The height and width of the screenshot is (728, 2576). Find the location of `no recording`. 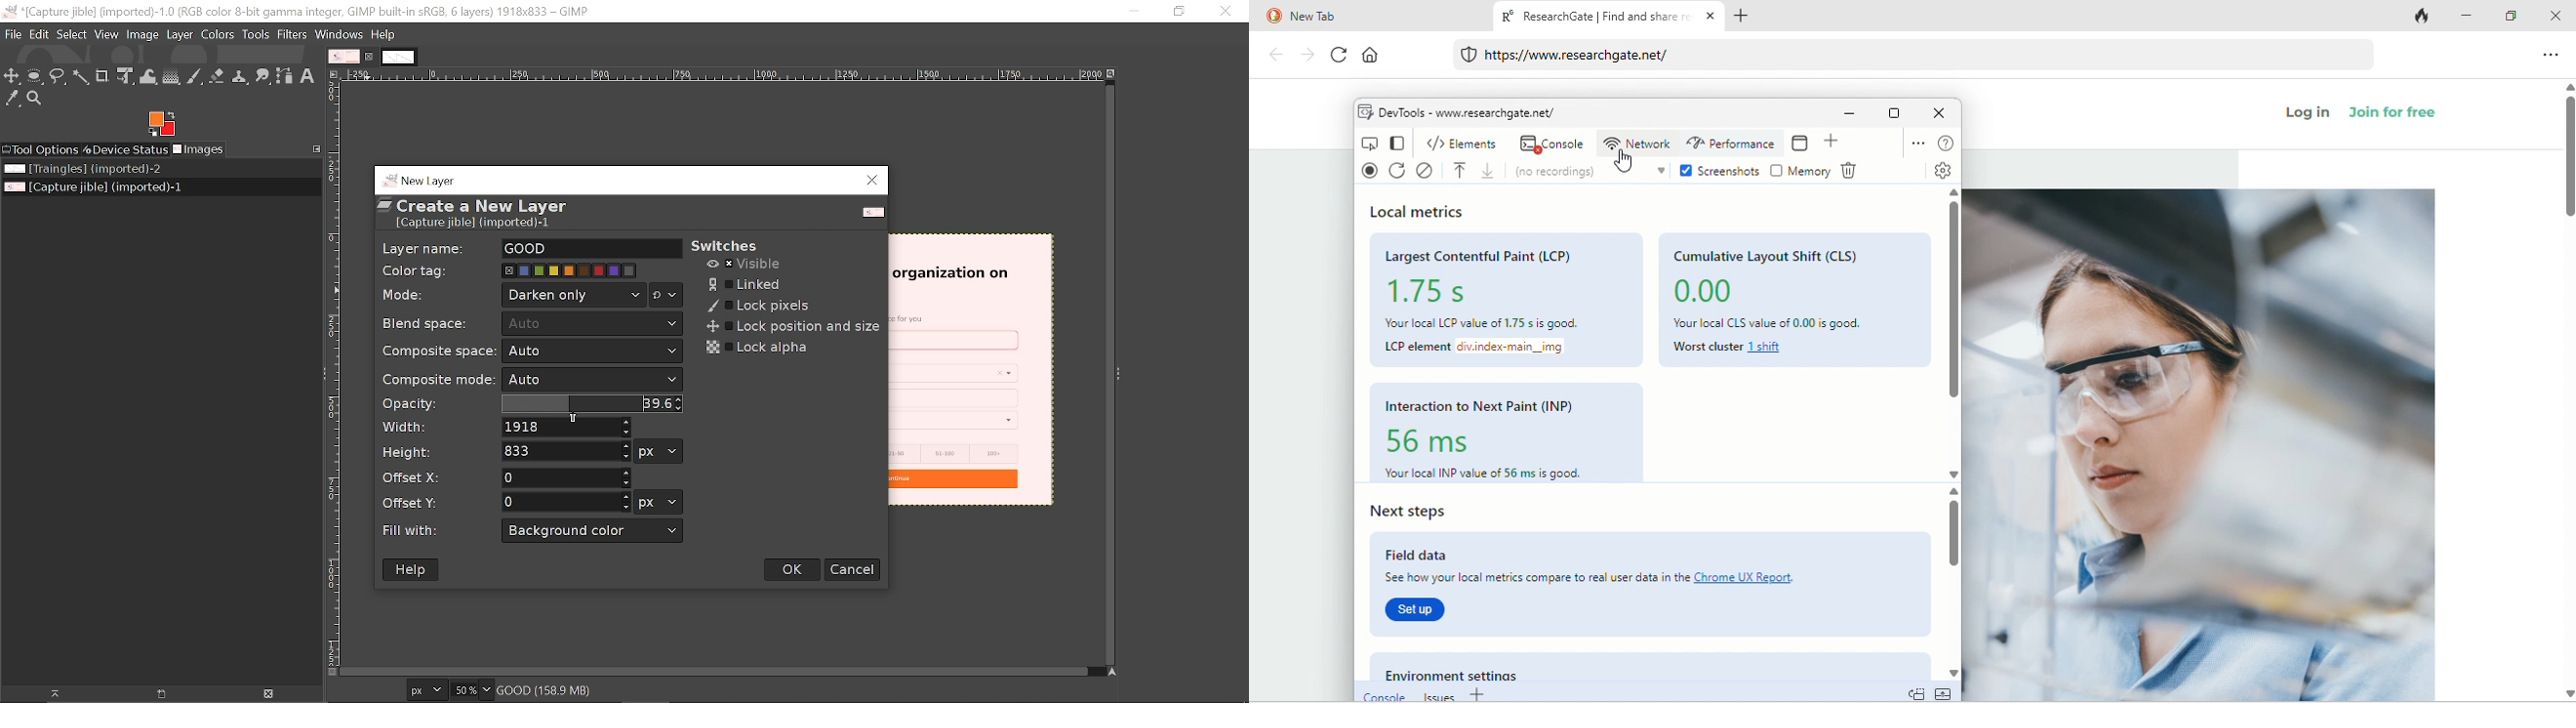

no recording is located at coordinates (1592, 171).